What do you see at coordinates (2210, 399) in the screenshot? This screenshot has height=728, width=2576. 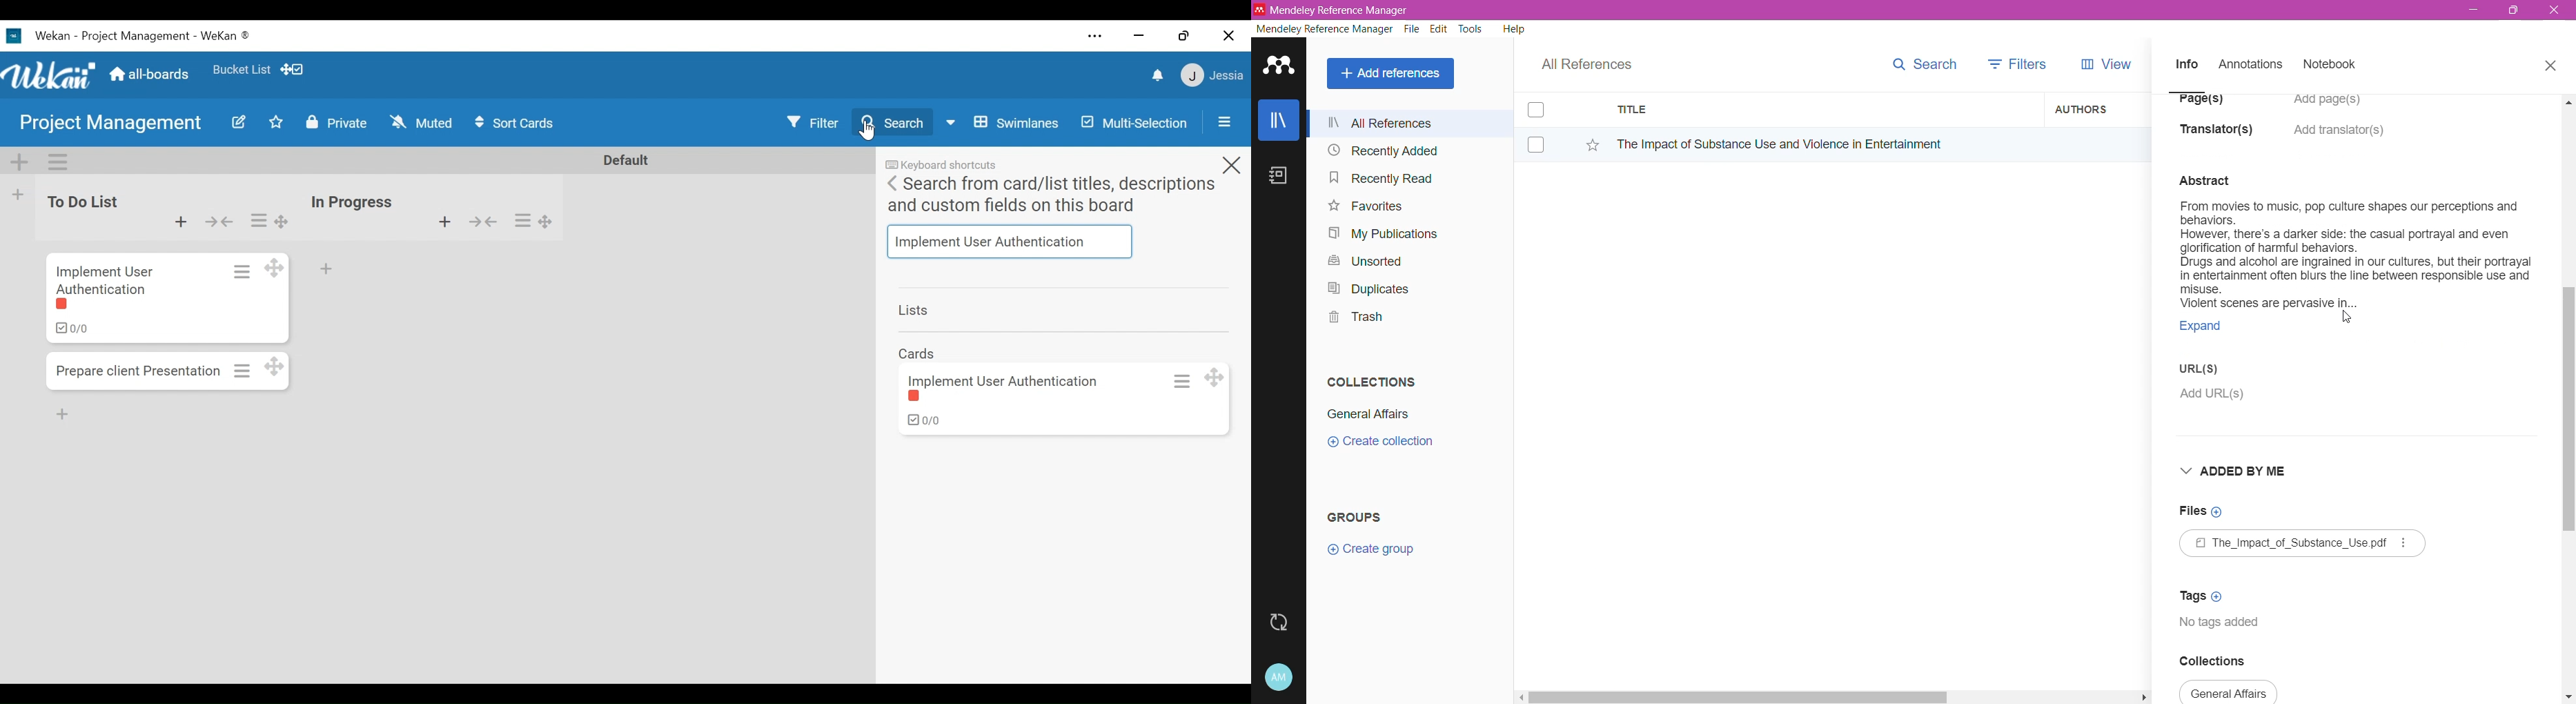 I see `Click to Add URL(s)` at bounding box center [2210, 399].